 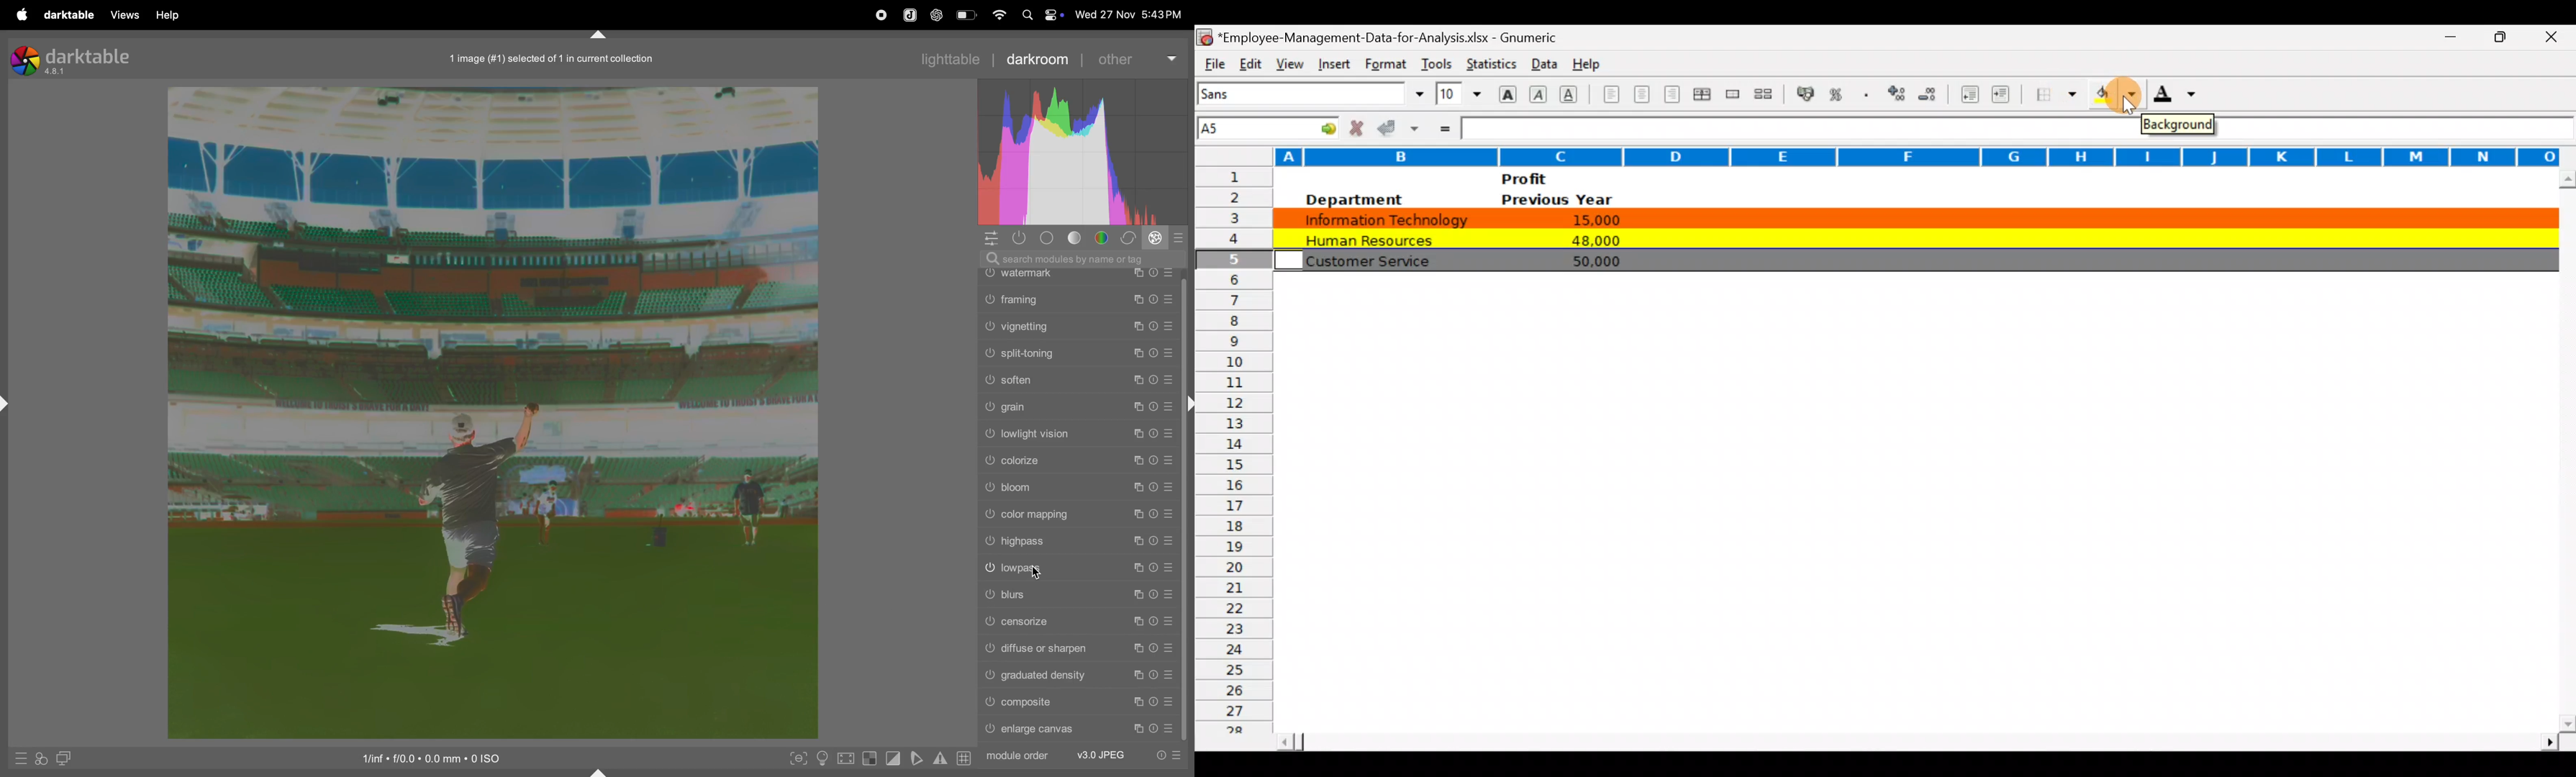 I want to click on indicators, so click(x=939, y=757).